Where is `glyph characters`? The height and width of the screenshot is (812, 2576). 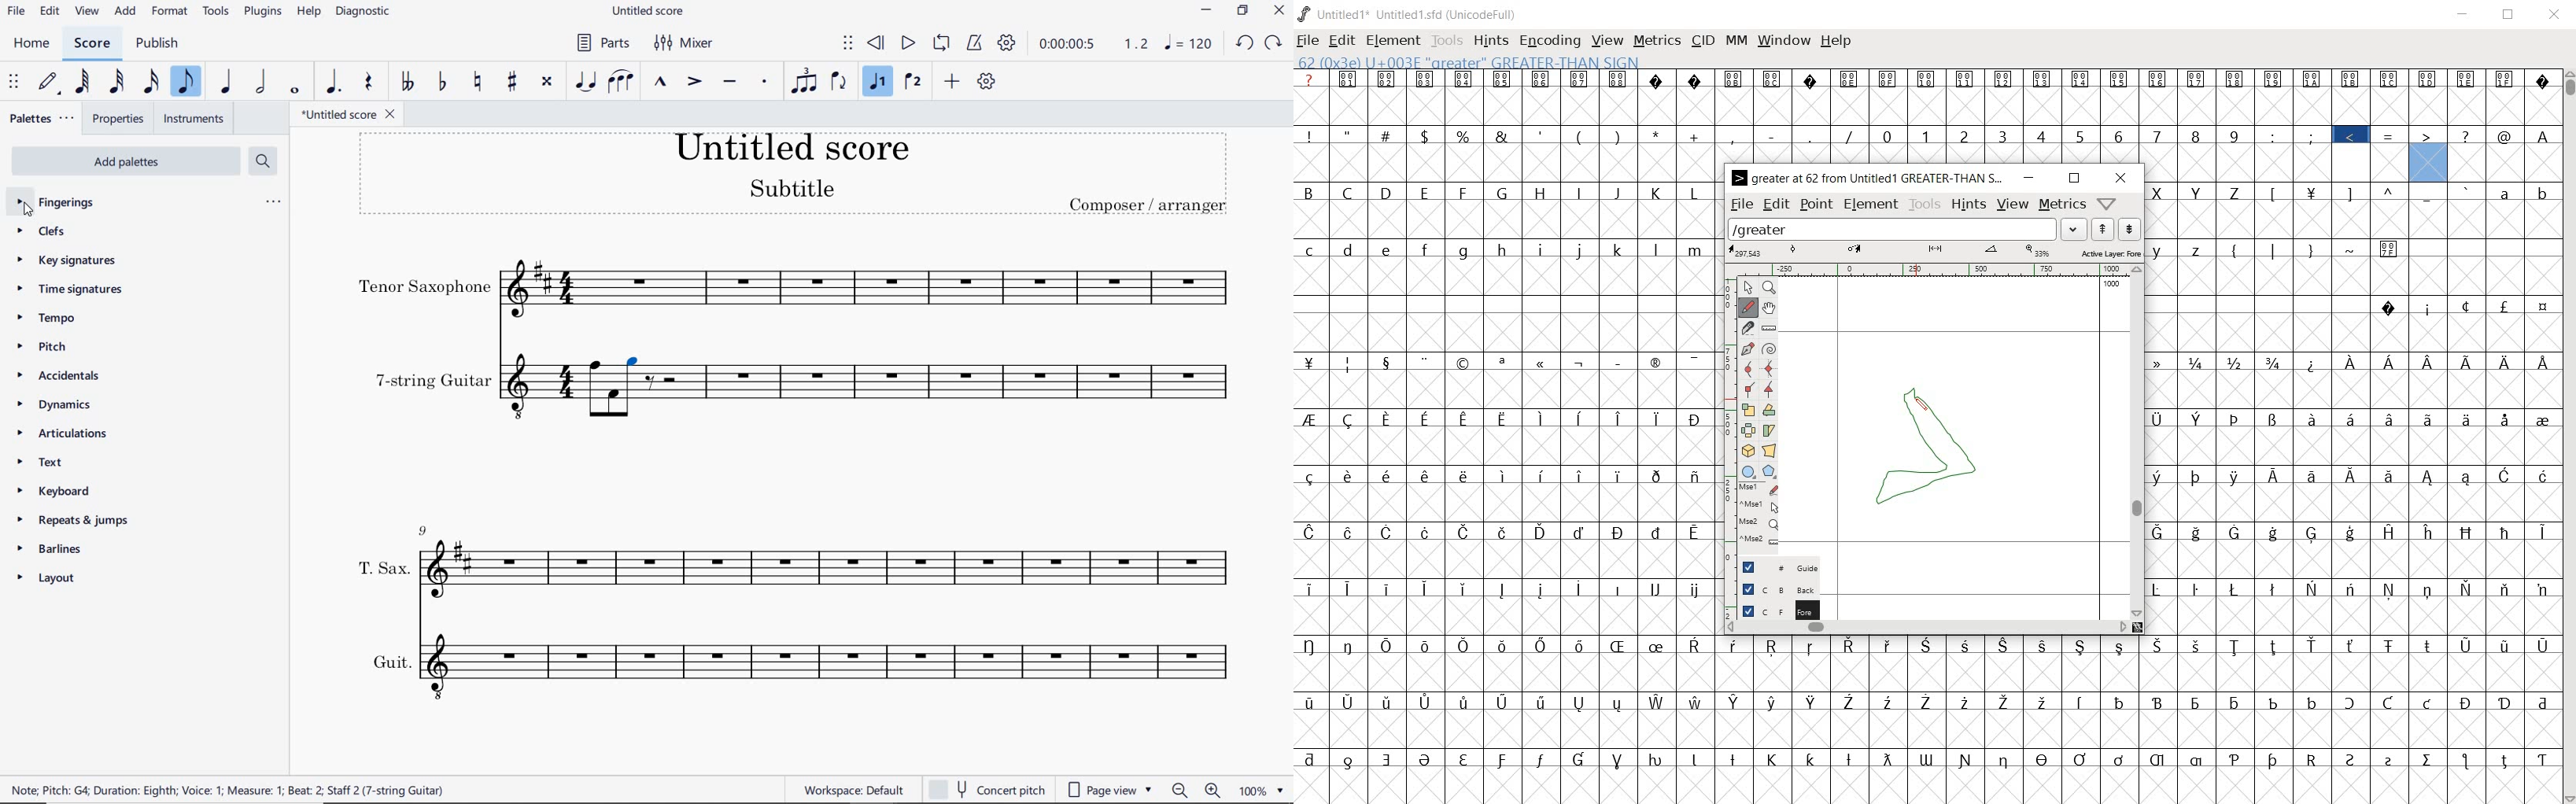 glyph characters is located at coordinates (2354, 410).